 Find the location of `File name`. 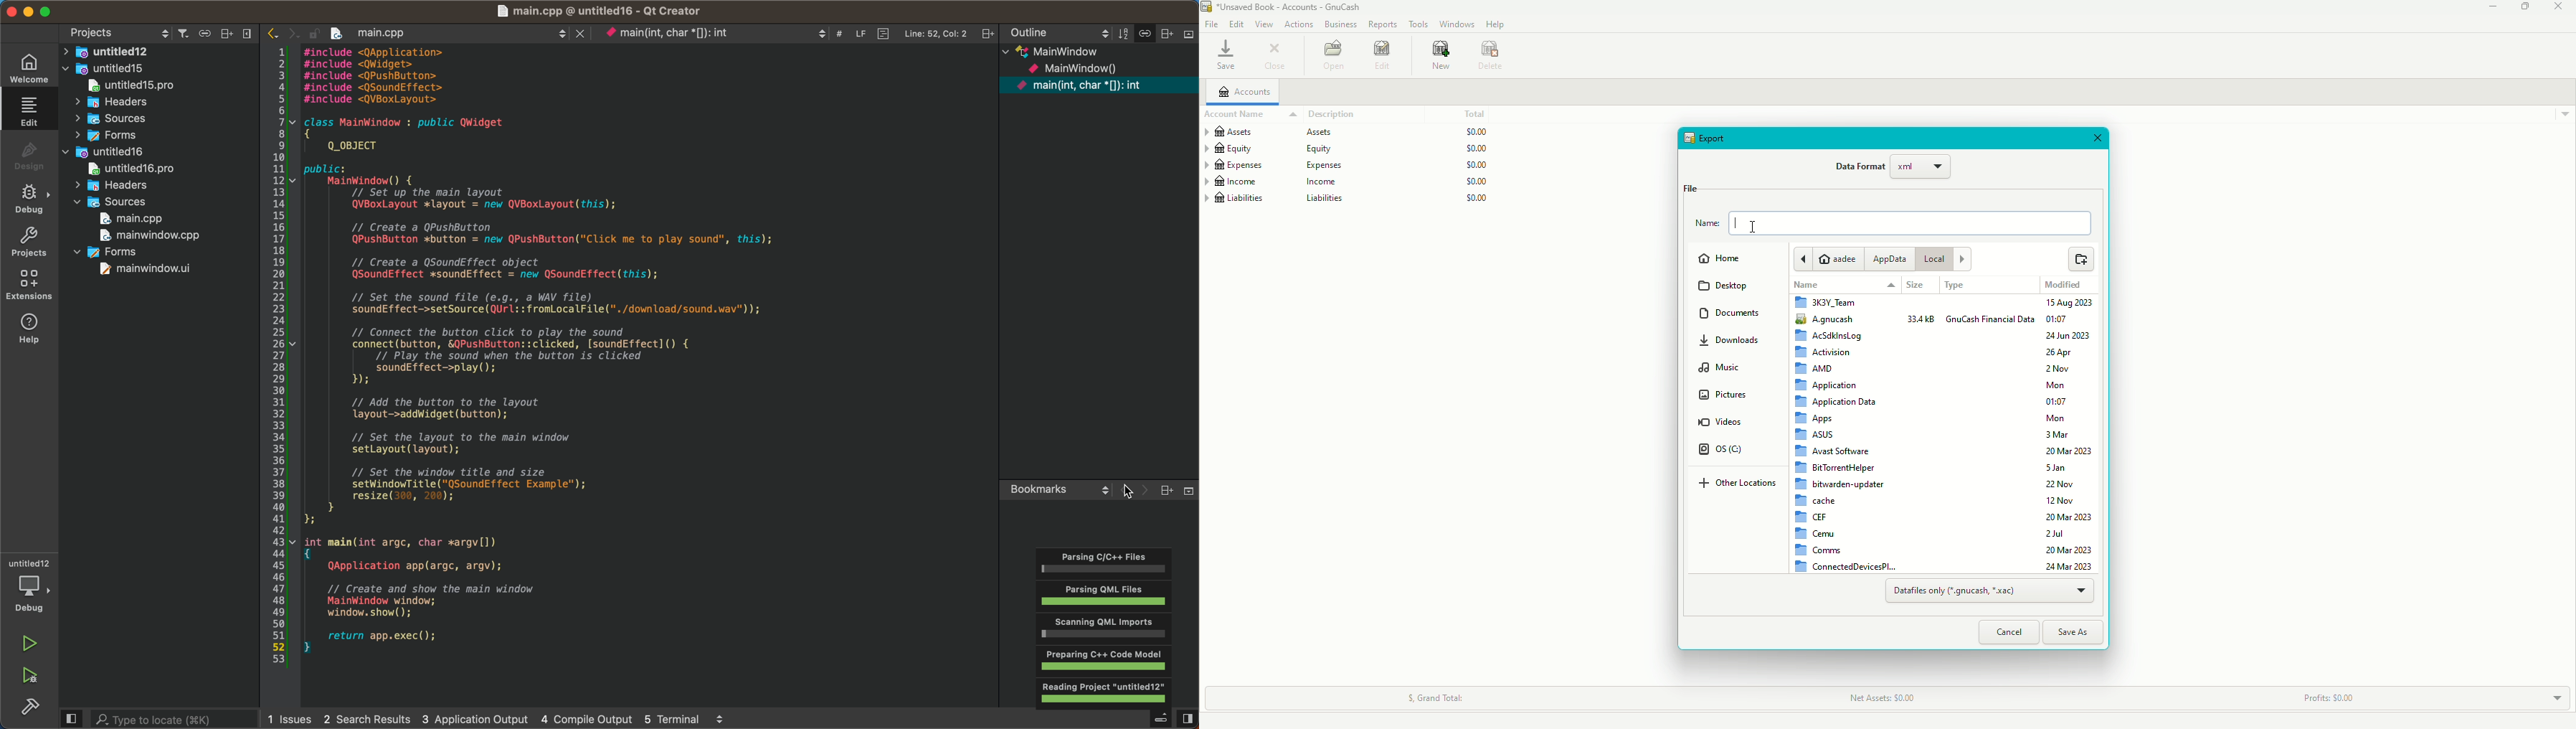

File name is located at coordinates (1893, 224).